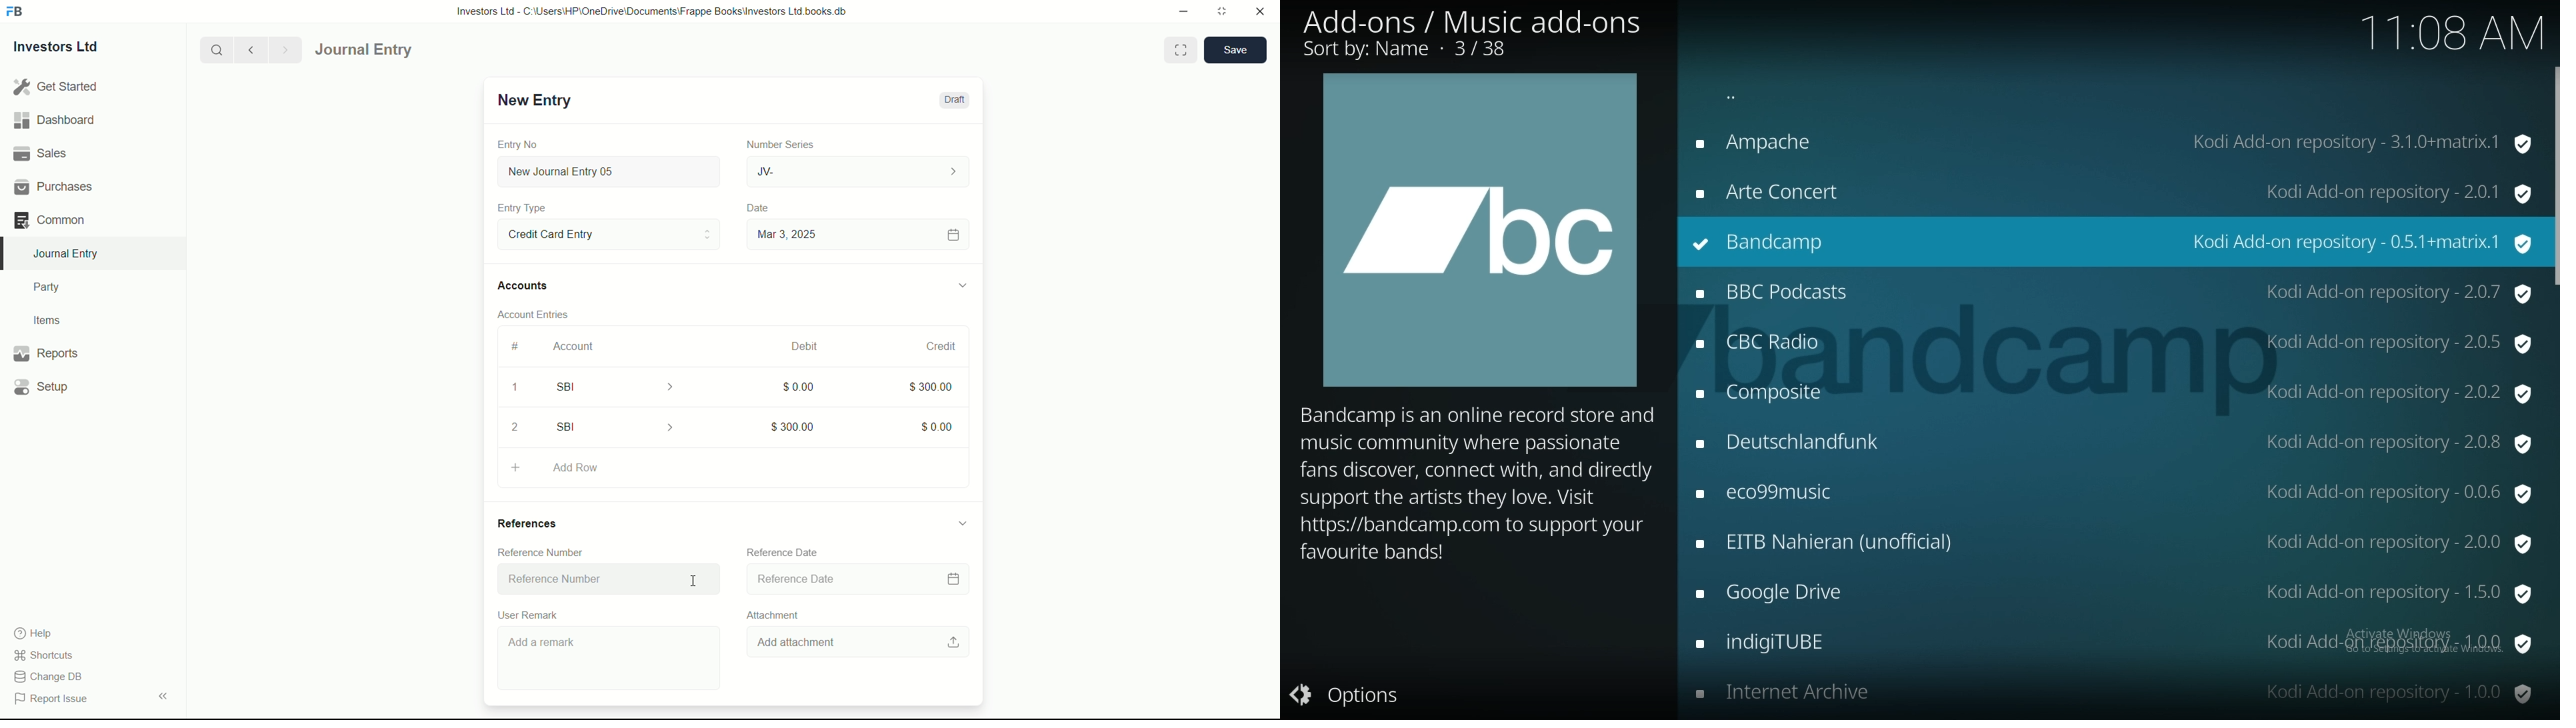 This screenshot has height=728, width=2576. Describe the element at coordinates (531, 614) in the screenshot. I see `User Remark` at that location.